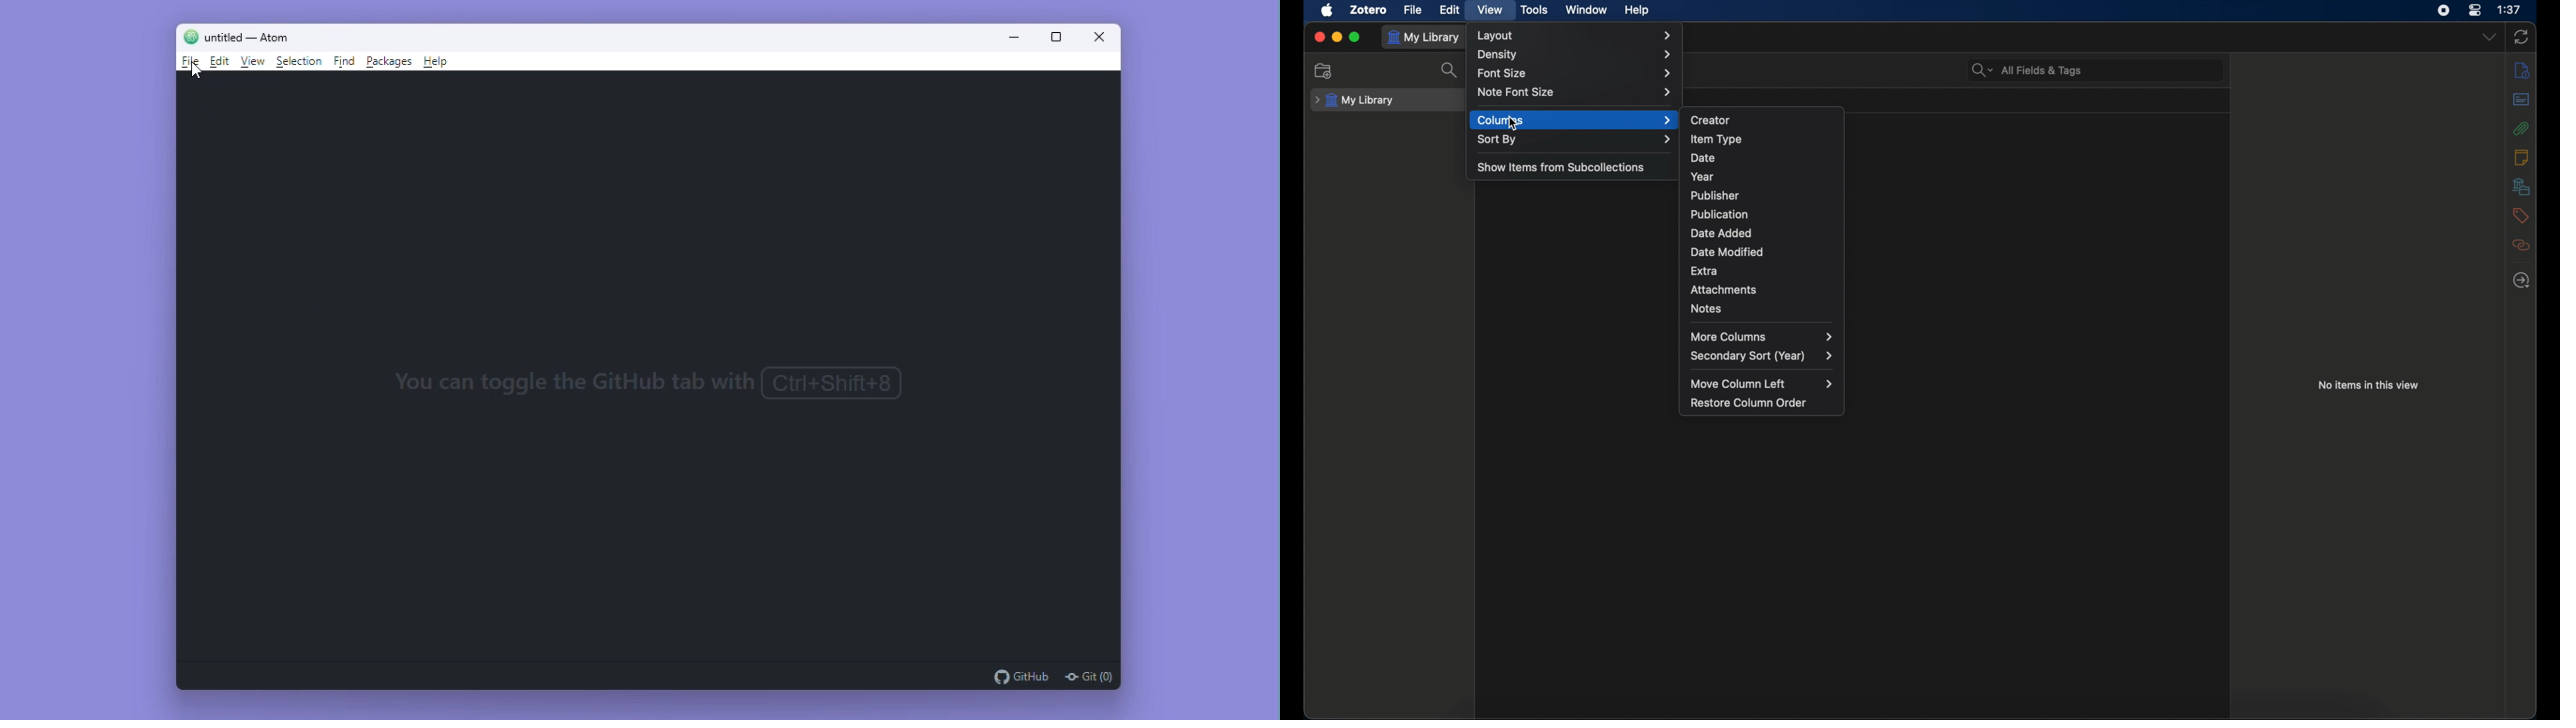 Image resolution: width=2576 pixels, height=728 pixels. What do you see at coordinates (2521, 129) in the screenshot?
I see `attachments` at bounding box center [2521, 129].